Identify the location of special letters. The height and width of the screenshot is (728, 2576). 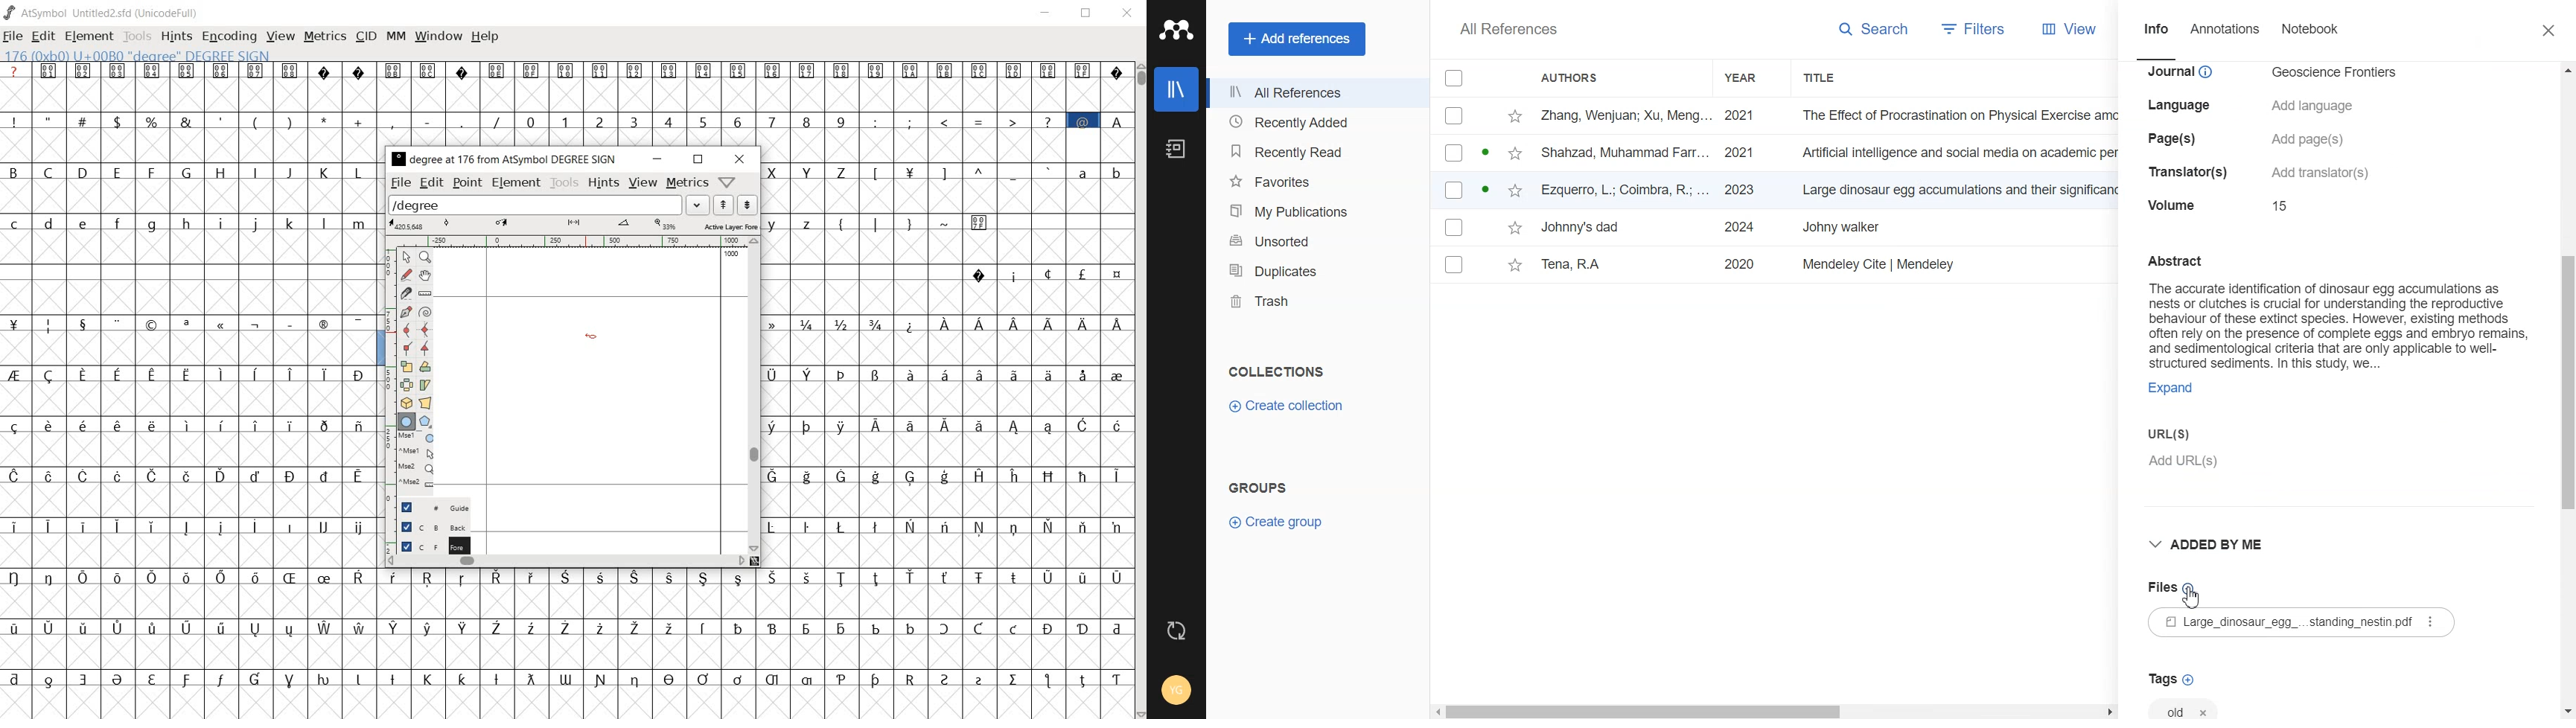
(192, 372).